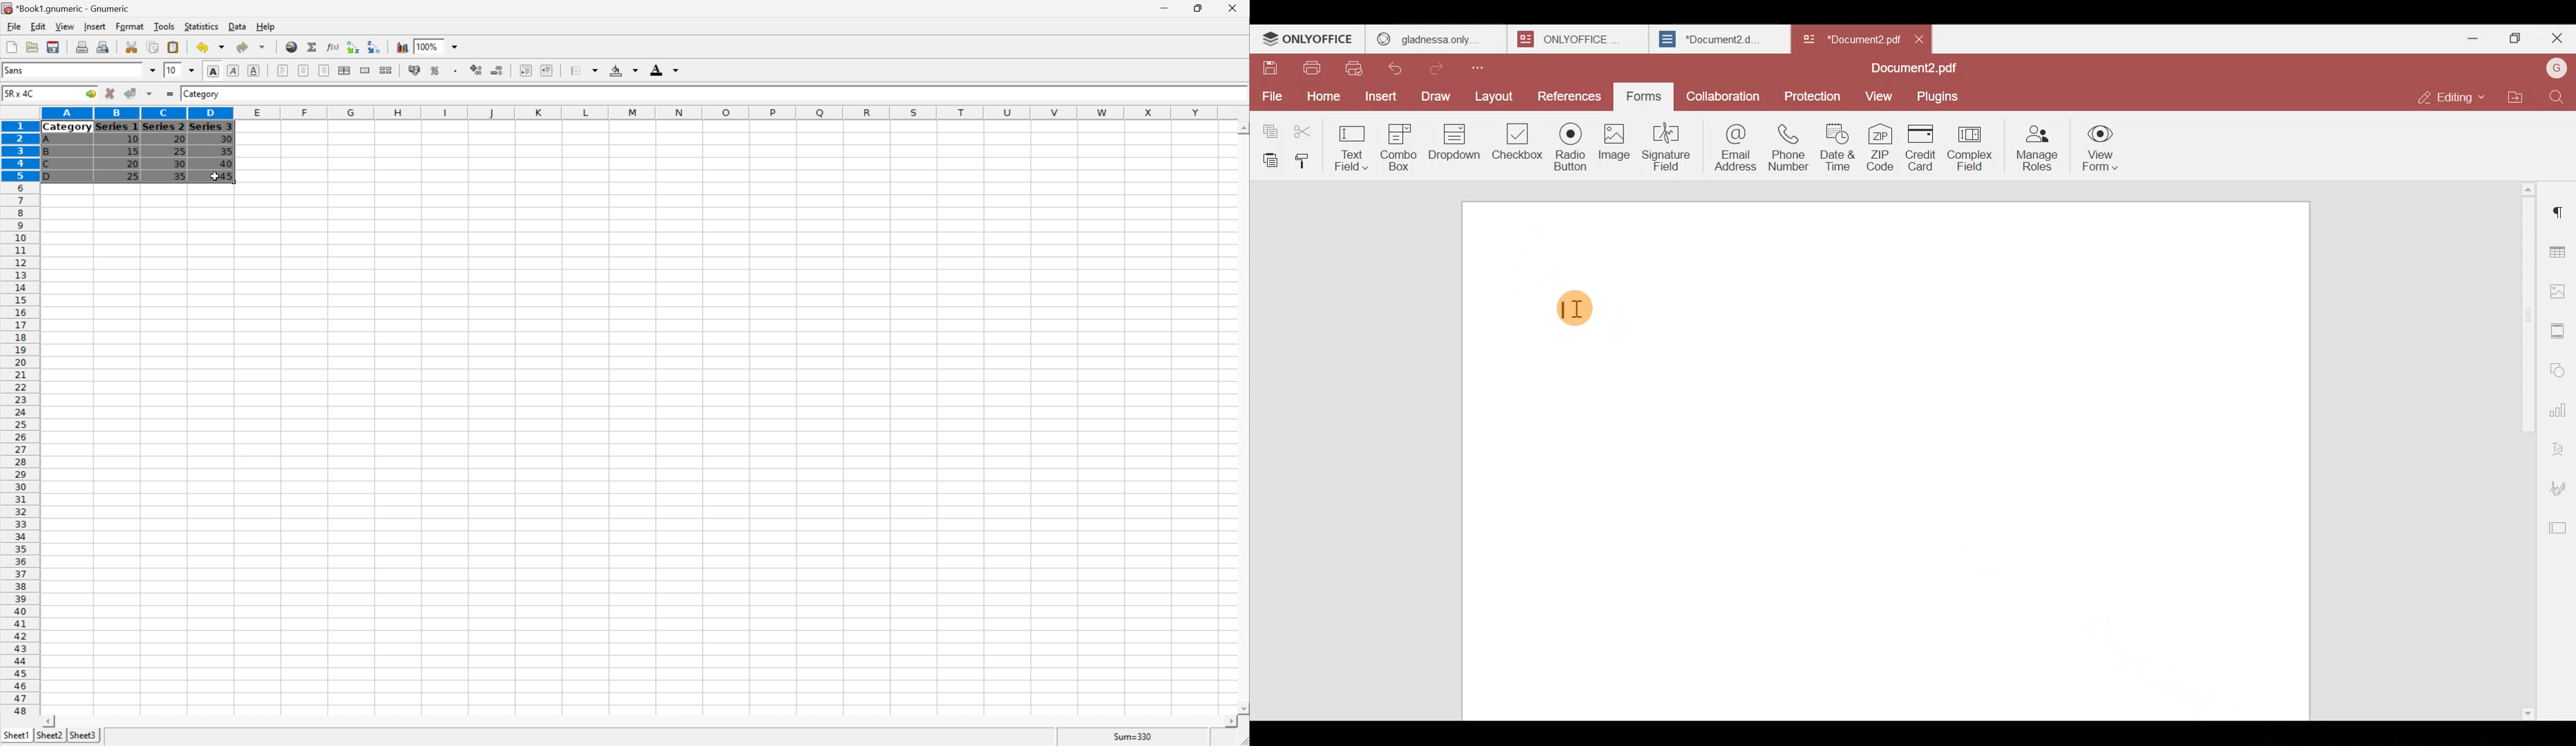  I want to click on Sum=0, so click(1135, 739).